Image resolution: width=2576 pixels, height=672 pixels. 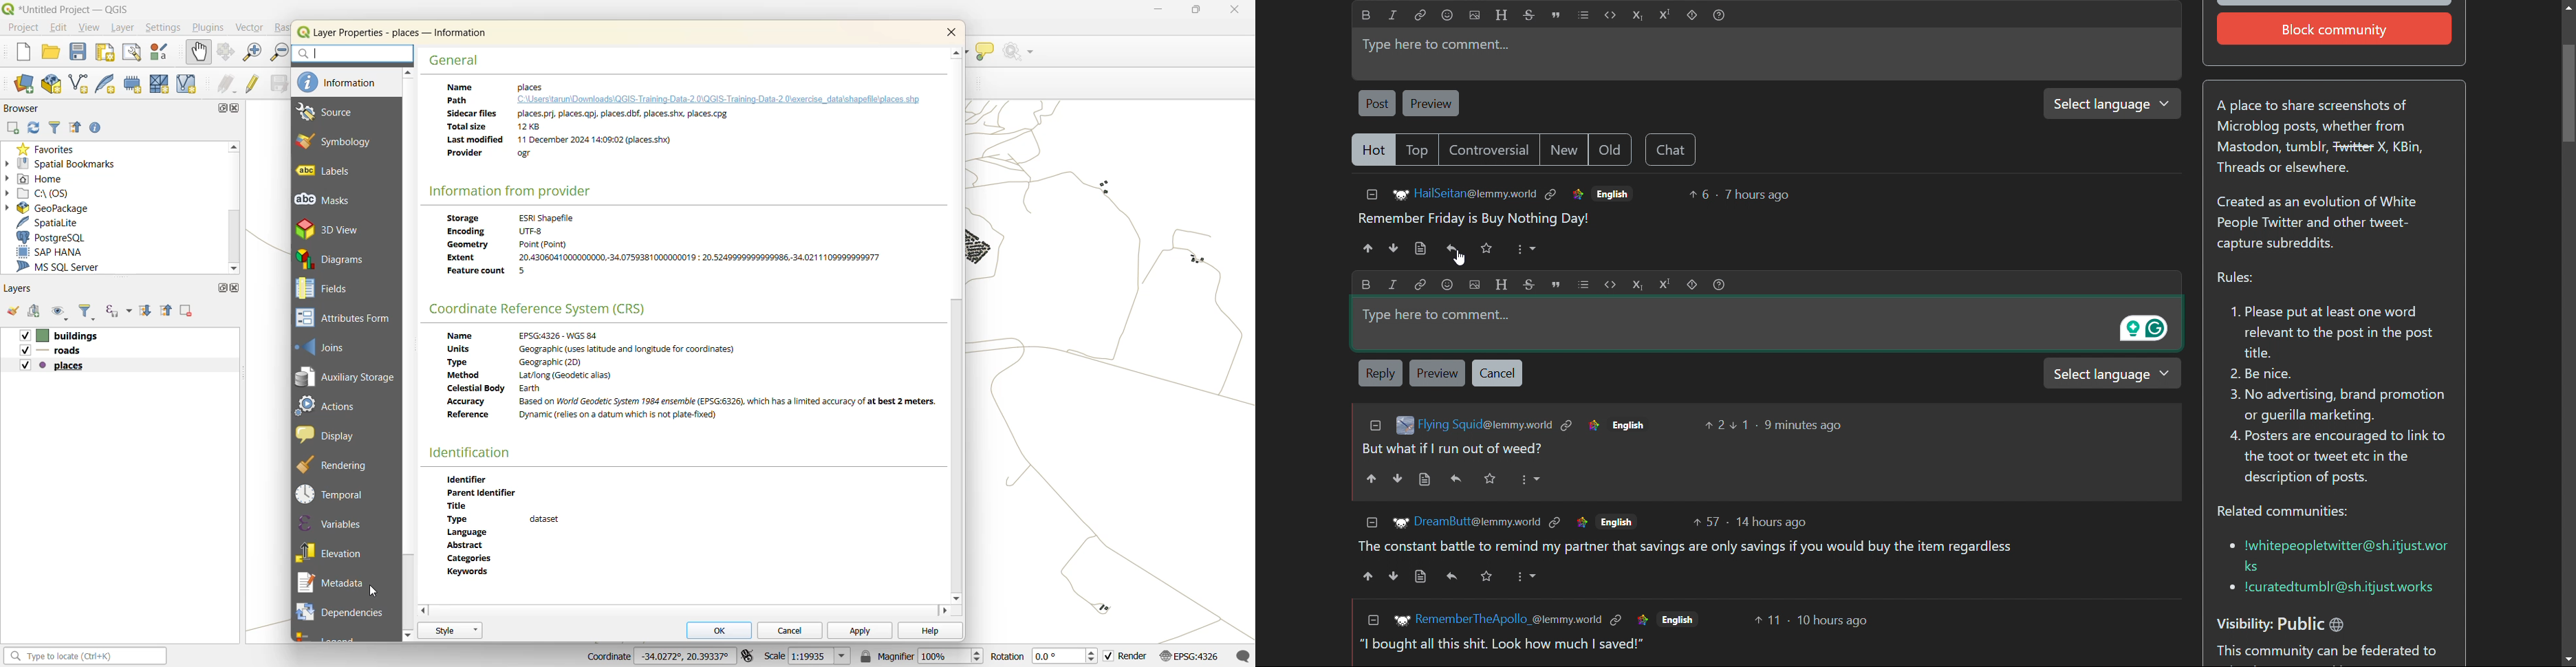 I want to click on layer properties, so click(x=399, y=34).